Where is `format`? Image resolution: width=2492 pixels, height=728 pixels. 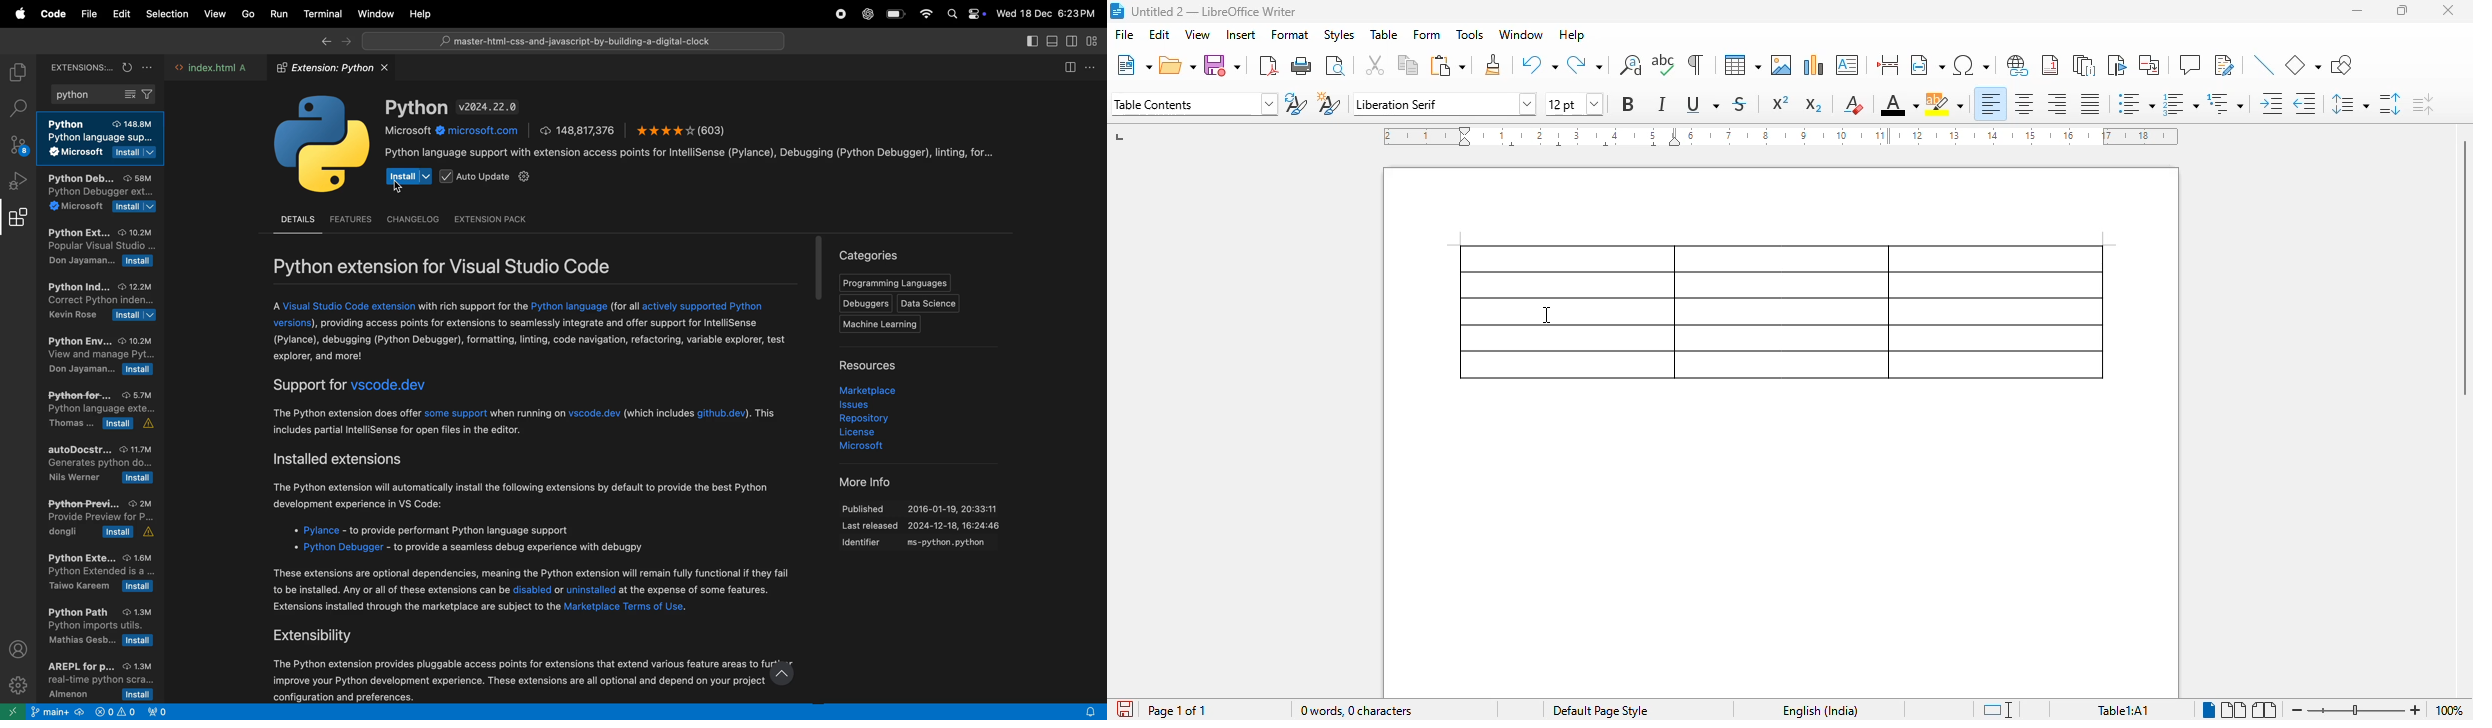 format is located at coordinates (1291, 34).